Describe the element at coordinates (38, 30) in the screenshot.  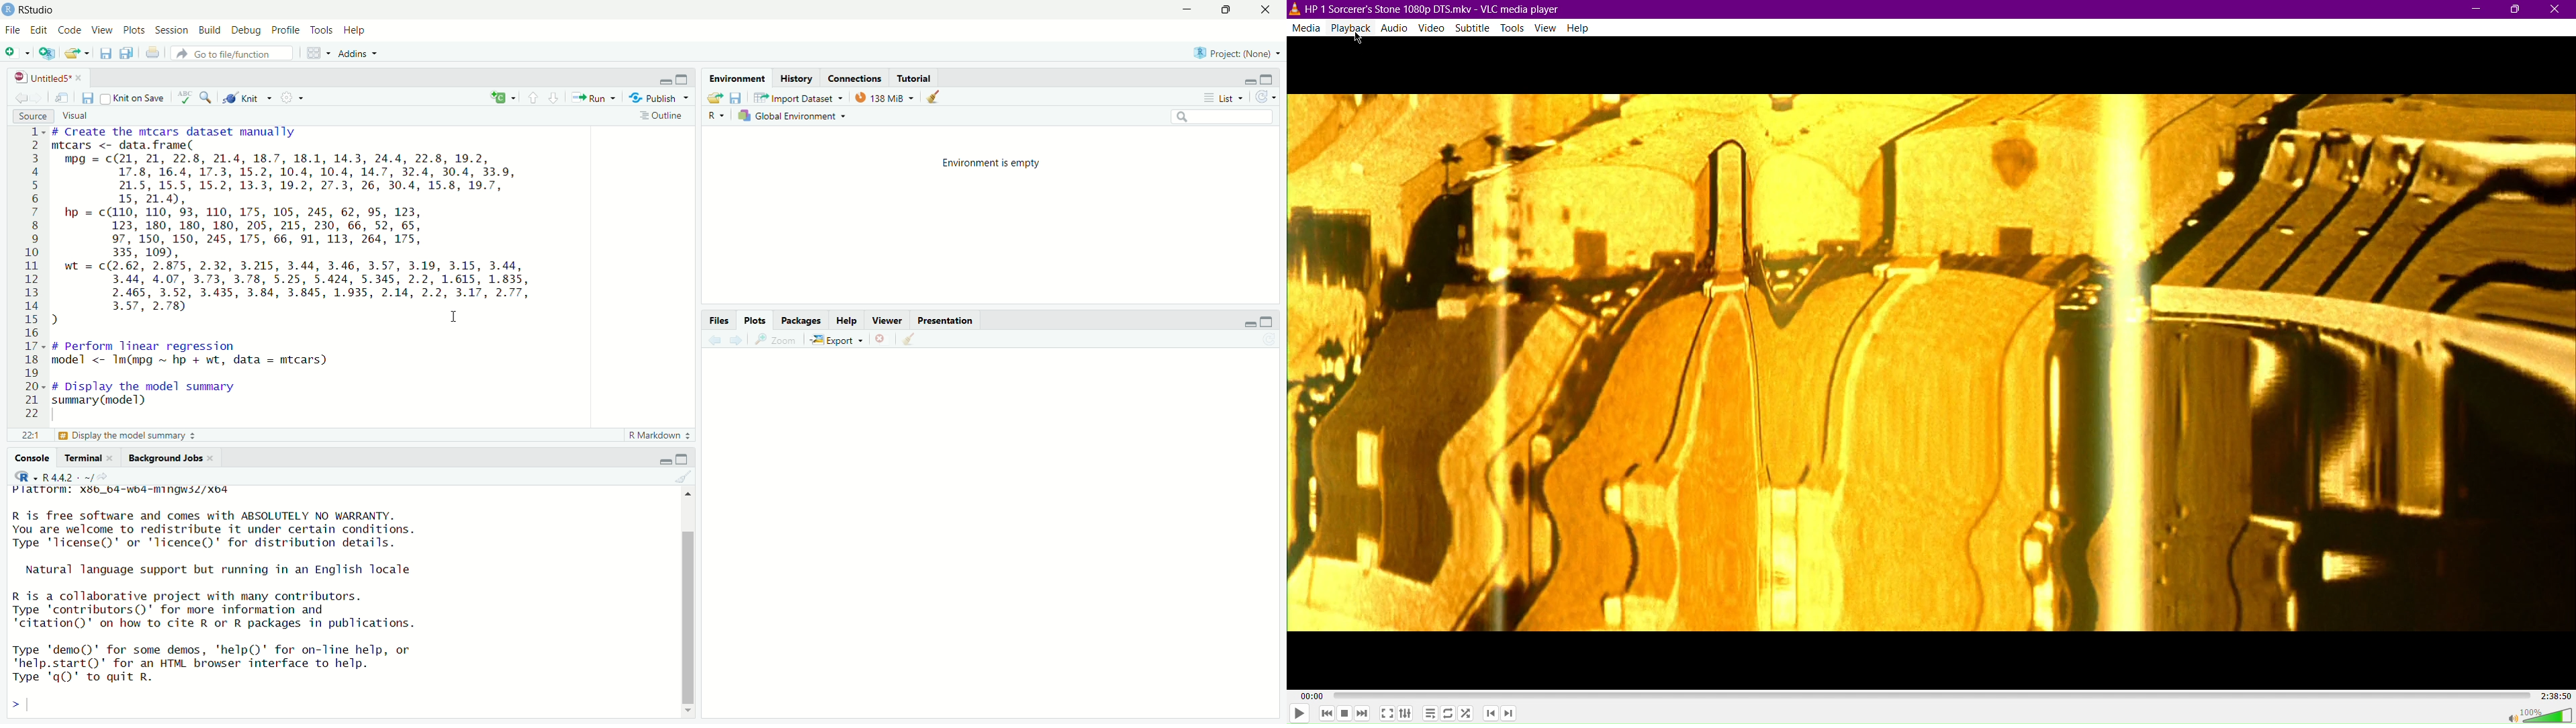
I see `edit` at that location.